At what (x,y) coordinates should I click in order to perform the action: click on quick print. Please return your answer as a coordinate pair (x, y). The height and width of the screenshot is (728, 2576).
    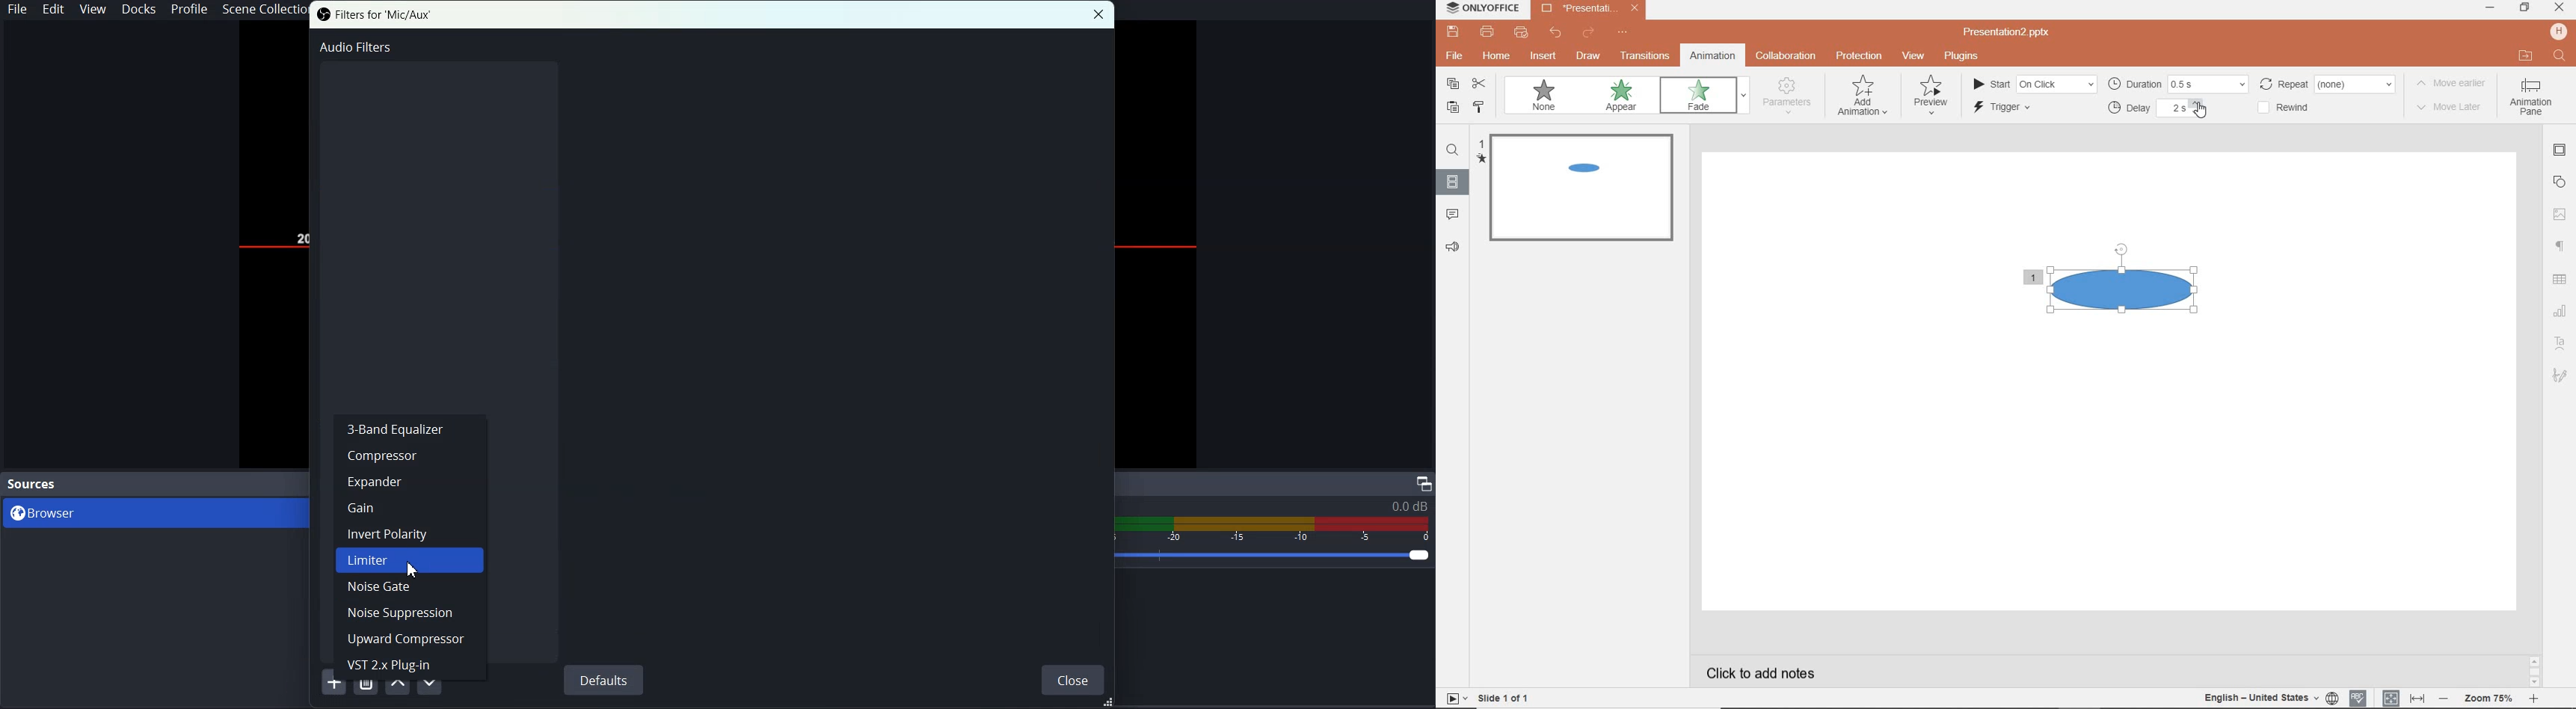
    Looking at the image, I should click on (1523, 33).